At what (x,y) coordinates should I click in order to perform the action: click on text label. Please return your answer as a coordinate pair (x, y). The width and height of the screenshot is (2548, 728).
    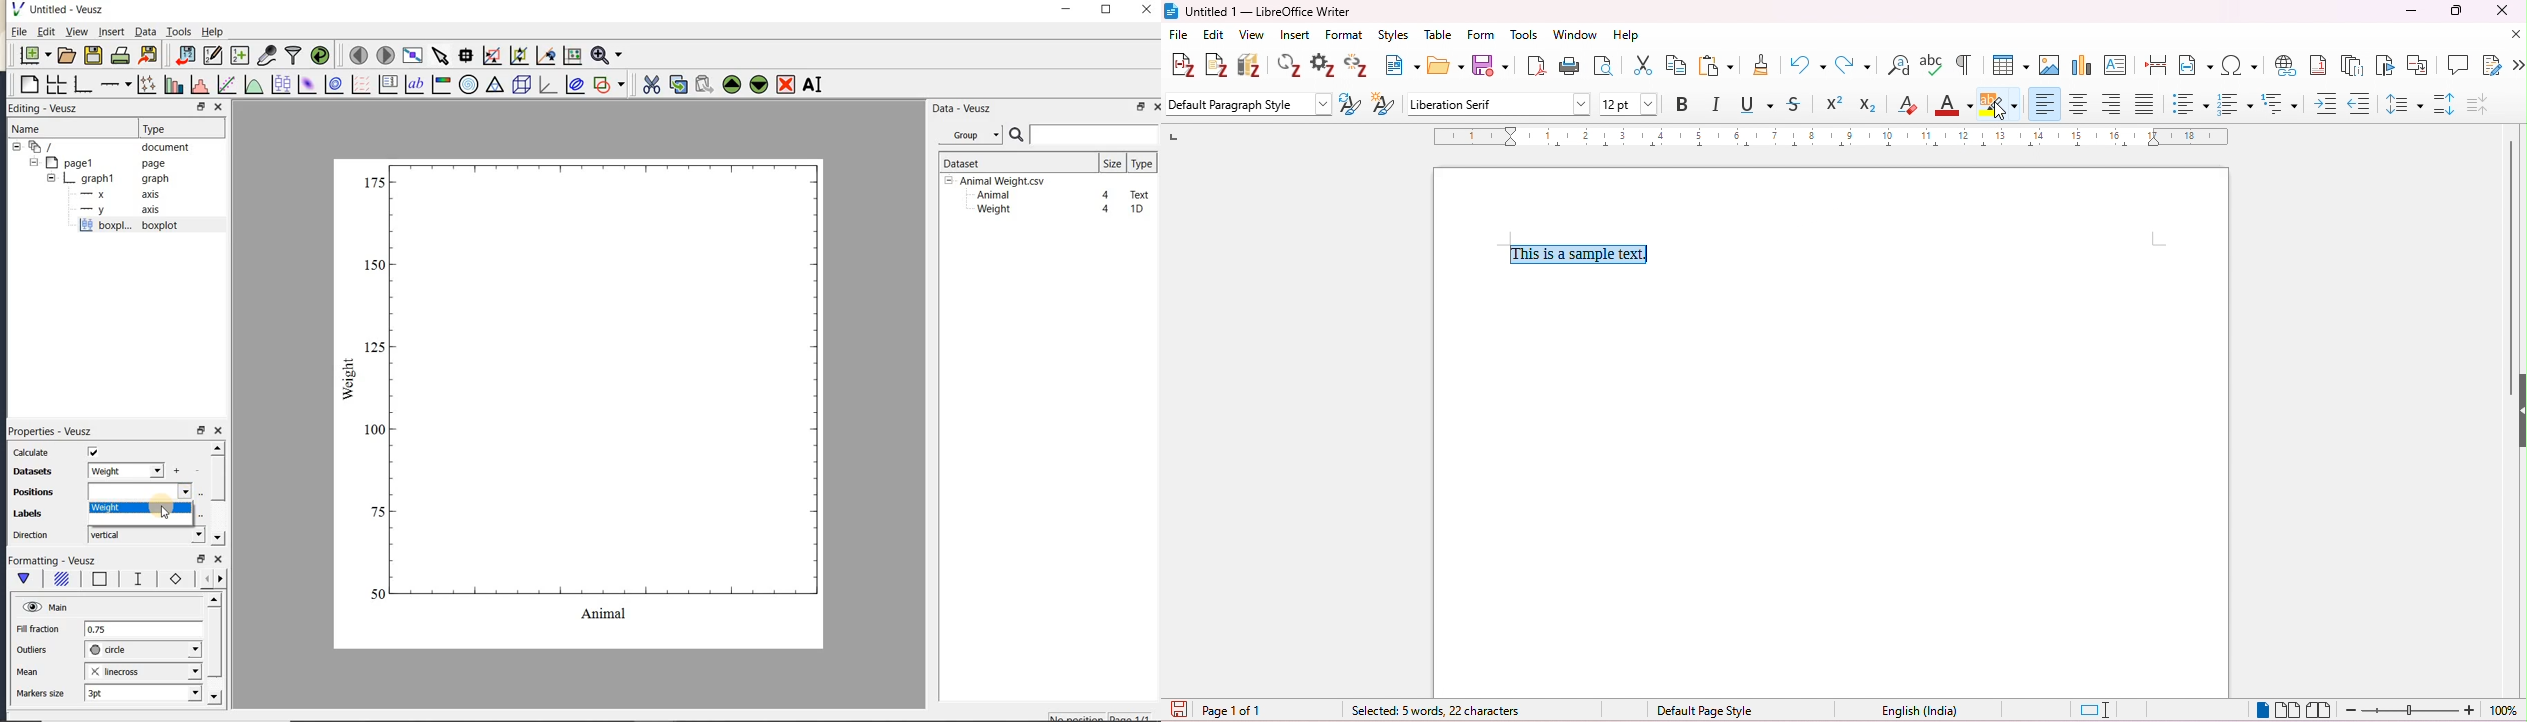
    Looking at the image, I should click on (414, 86).